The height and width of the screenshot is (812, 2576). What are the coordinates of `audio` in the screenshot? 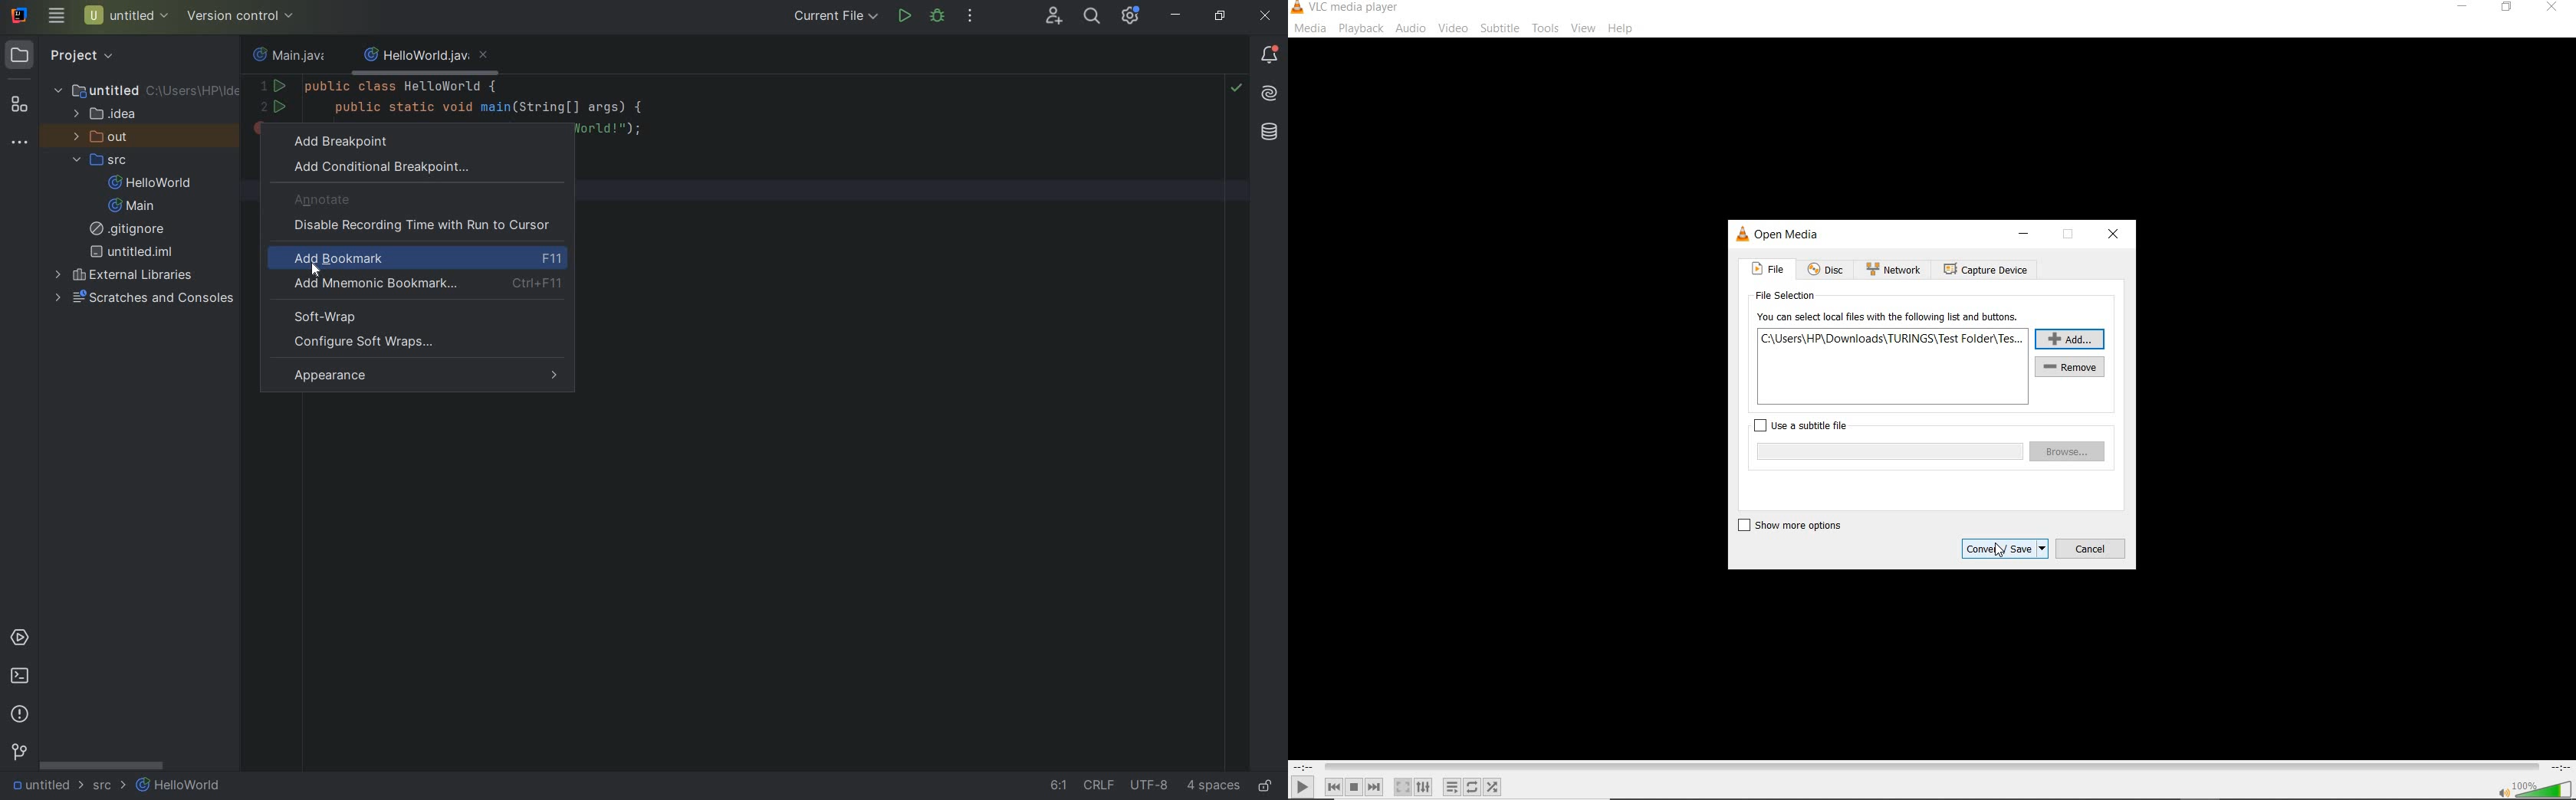 It's located at (1412, 28).